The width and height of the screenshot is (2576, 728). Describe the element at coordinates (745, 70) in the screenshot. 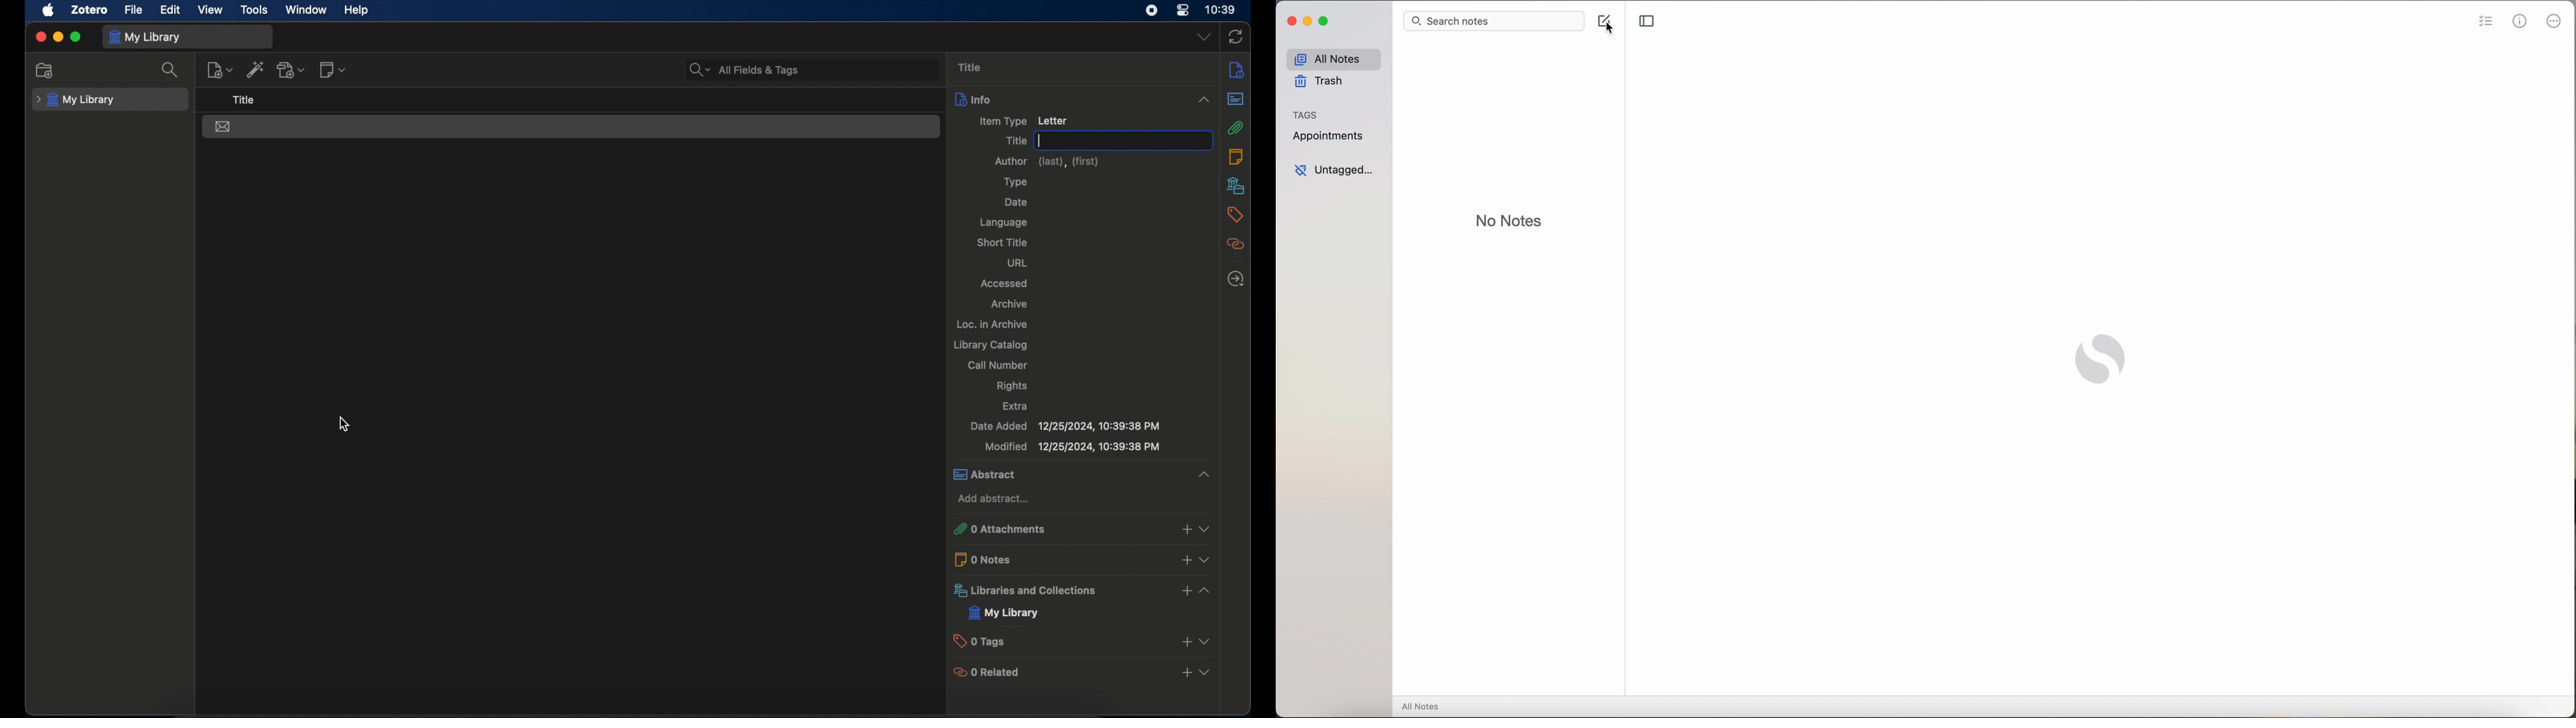

I see `search bar` at that location.